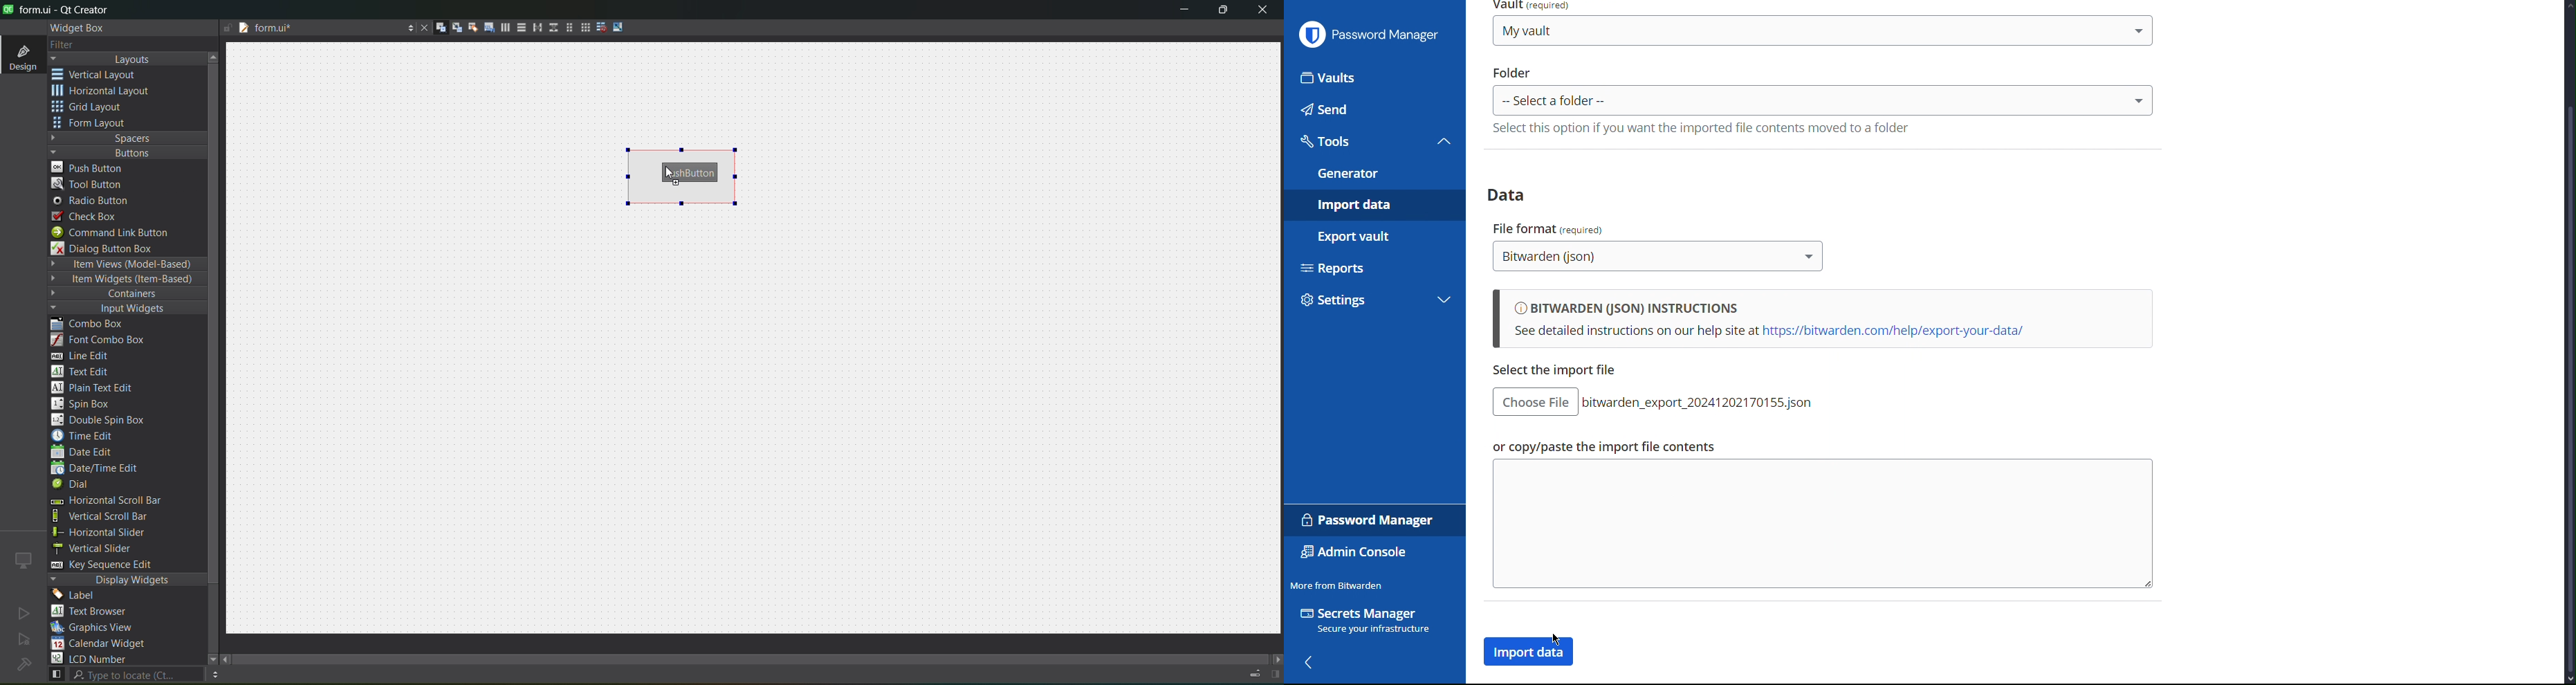 The height and width of the screenshot is (700, 2576). Describe the element at coordinates (215, 56) in the screenshot. I see `move up` at that location.